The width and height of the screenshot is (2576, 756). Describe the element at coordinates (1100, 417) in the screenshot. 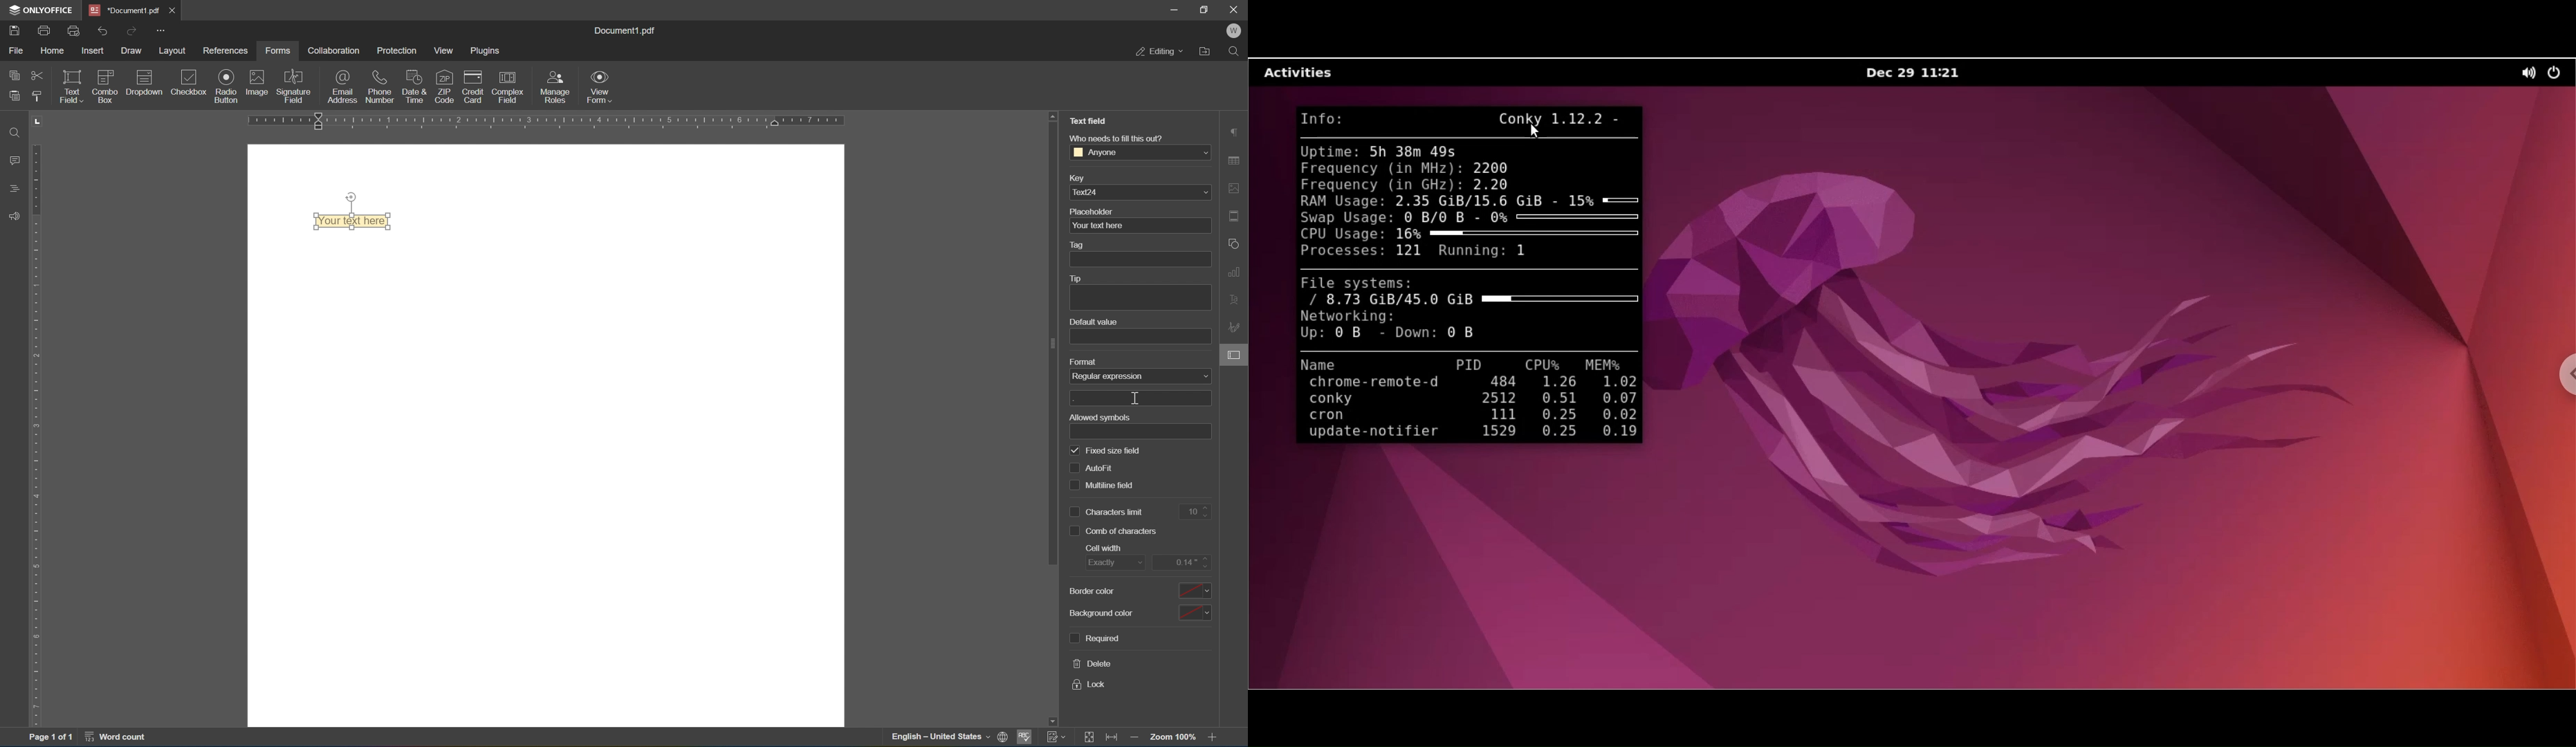

I see `allowed symbols` at that location.